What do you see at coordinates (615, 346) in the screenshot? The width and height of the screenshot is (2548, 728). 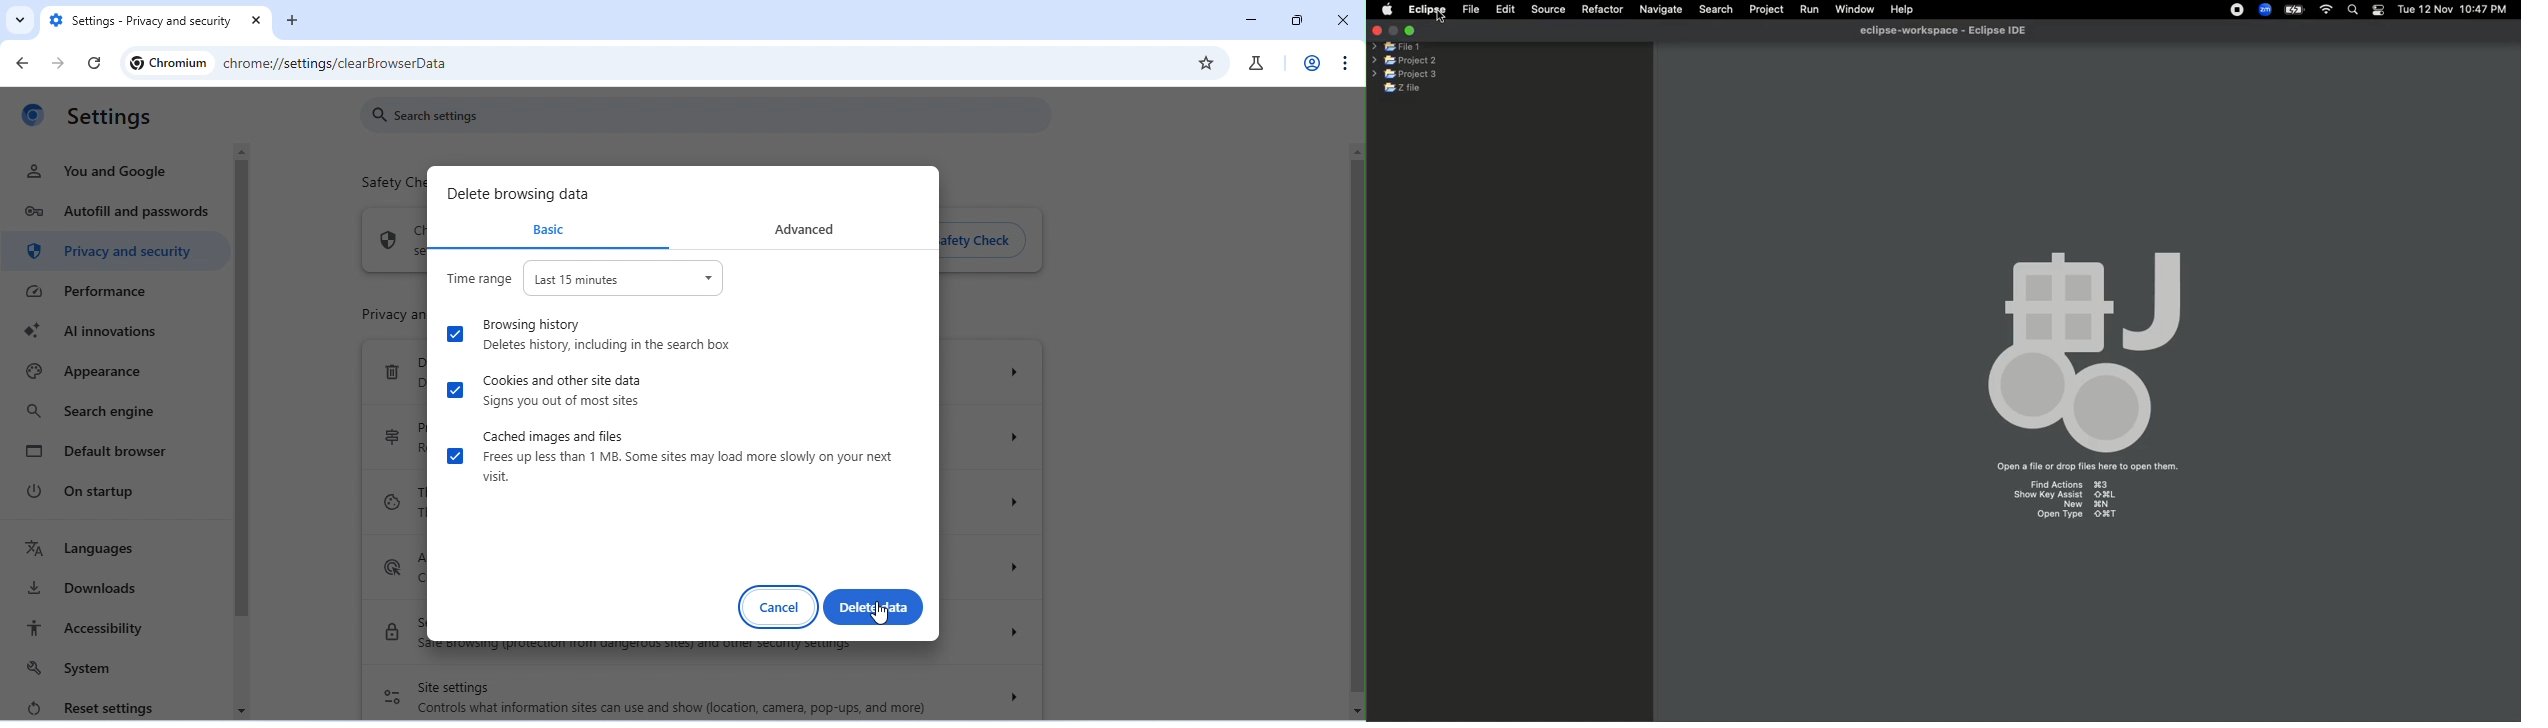 I see `deletes history including in the search box` at bounding box center [615, 346].